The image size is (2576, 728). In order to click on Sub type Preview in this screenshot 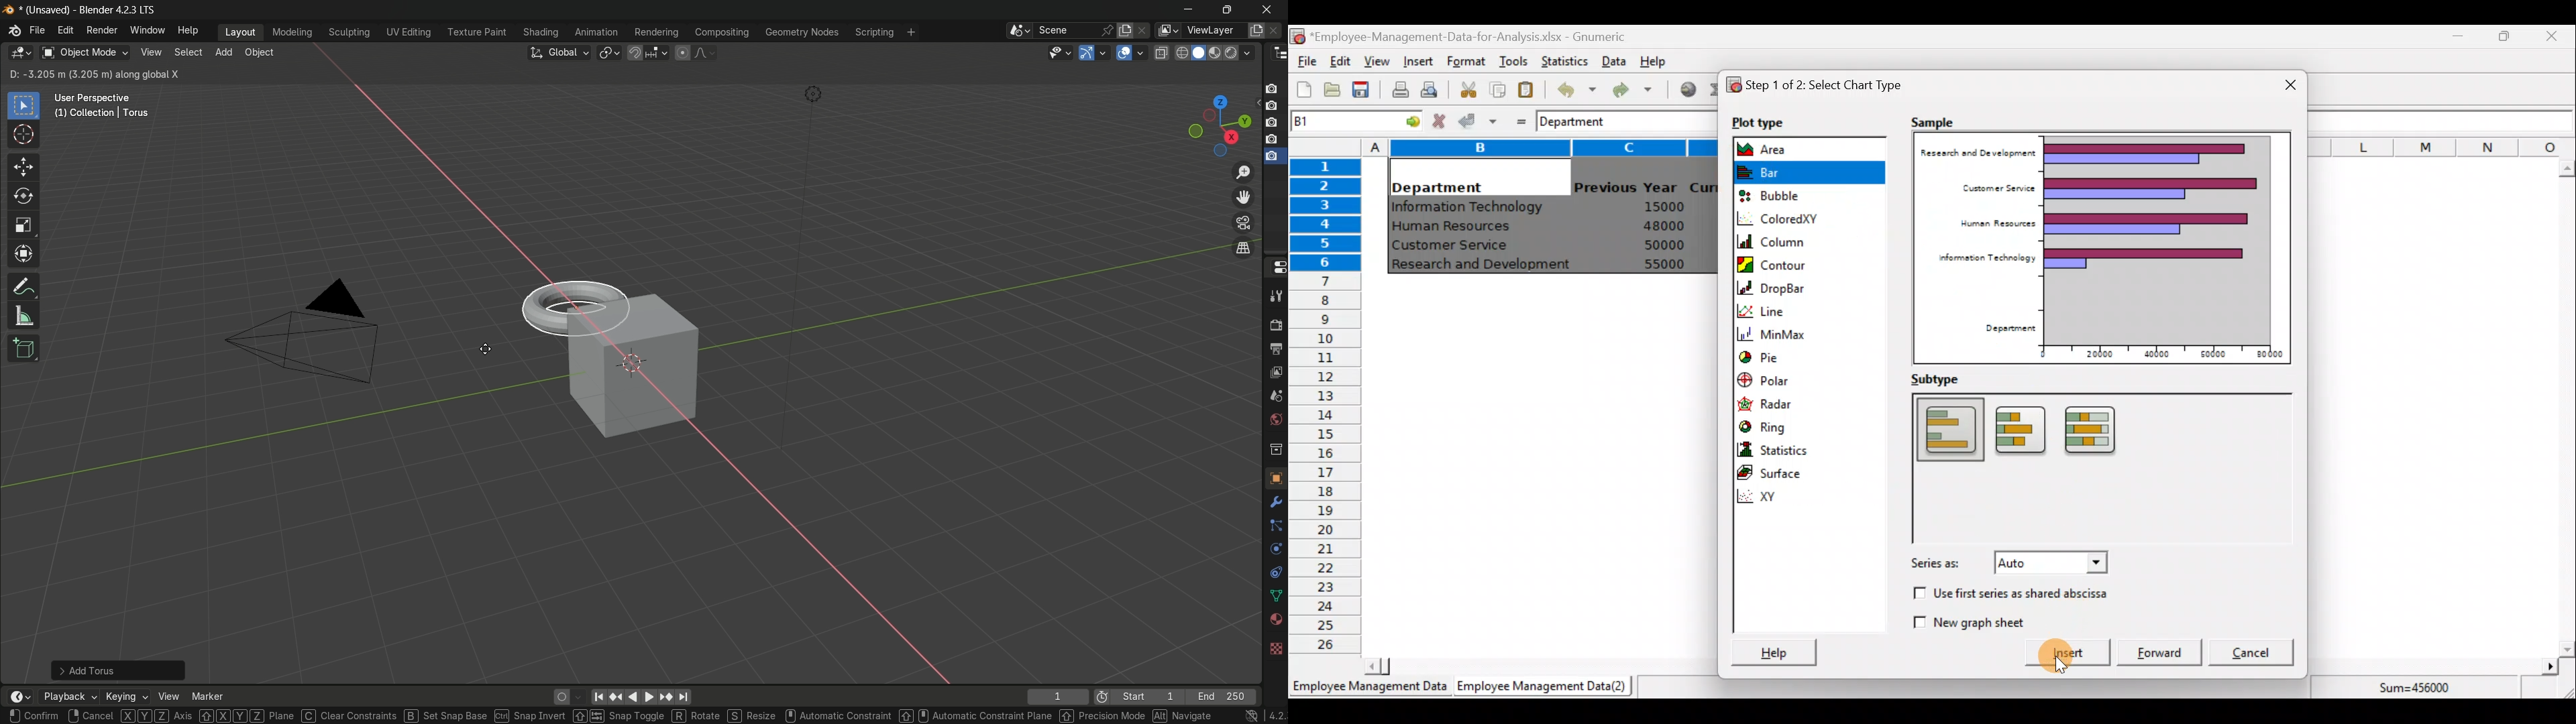, I will do `click(2090, 467)`.